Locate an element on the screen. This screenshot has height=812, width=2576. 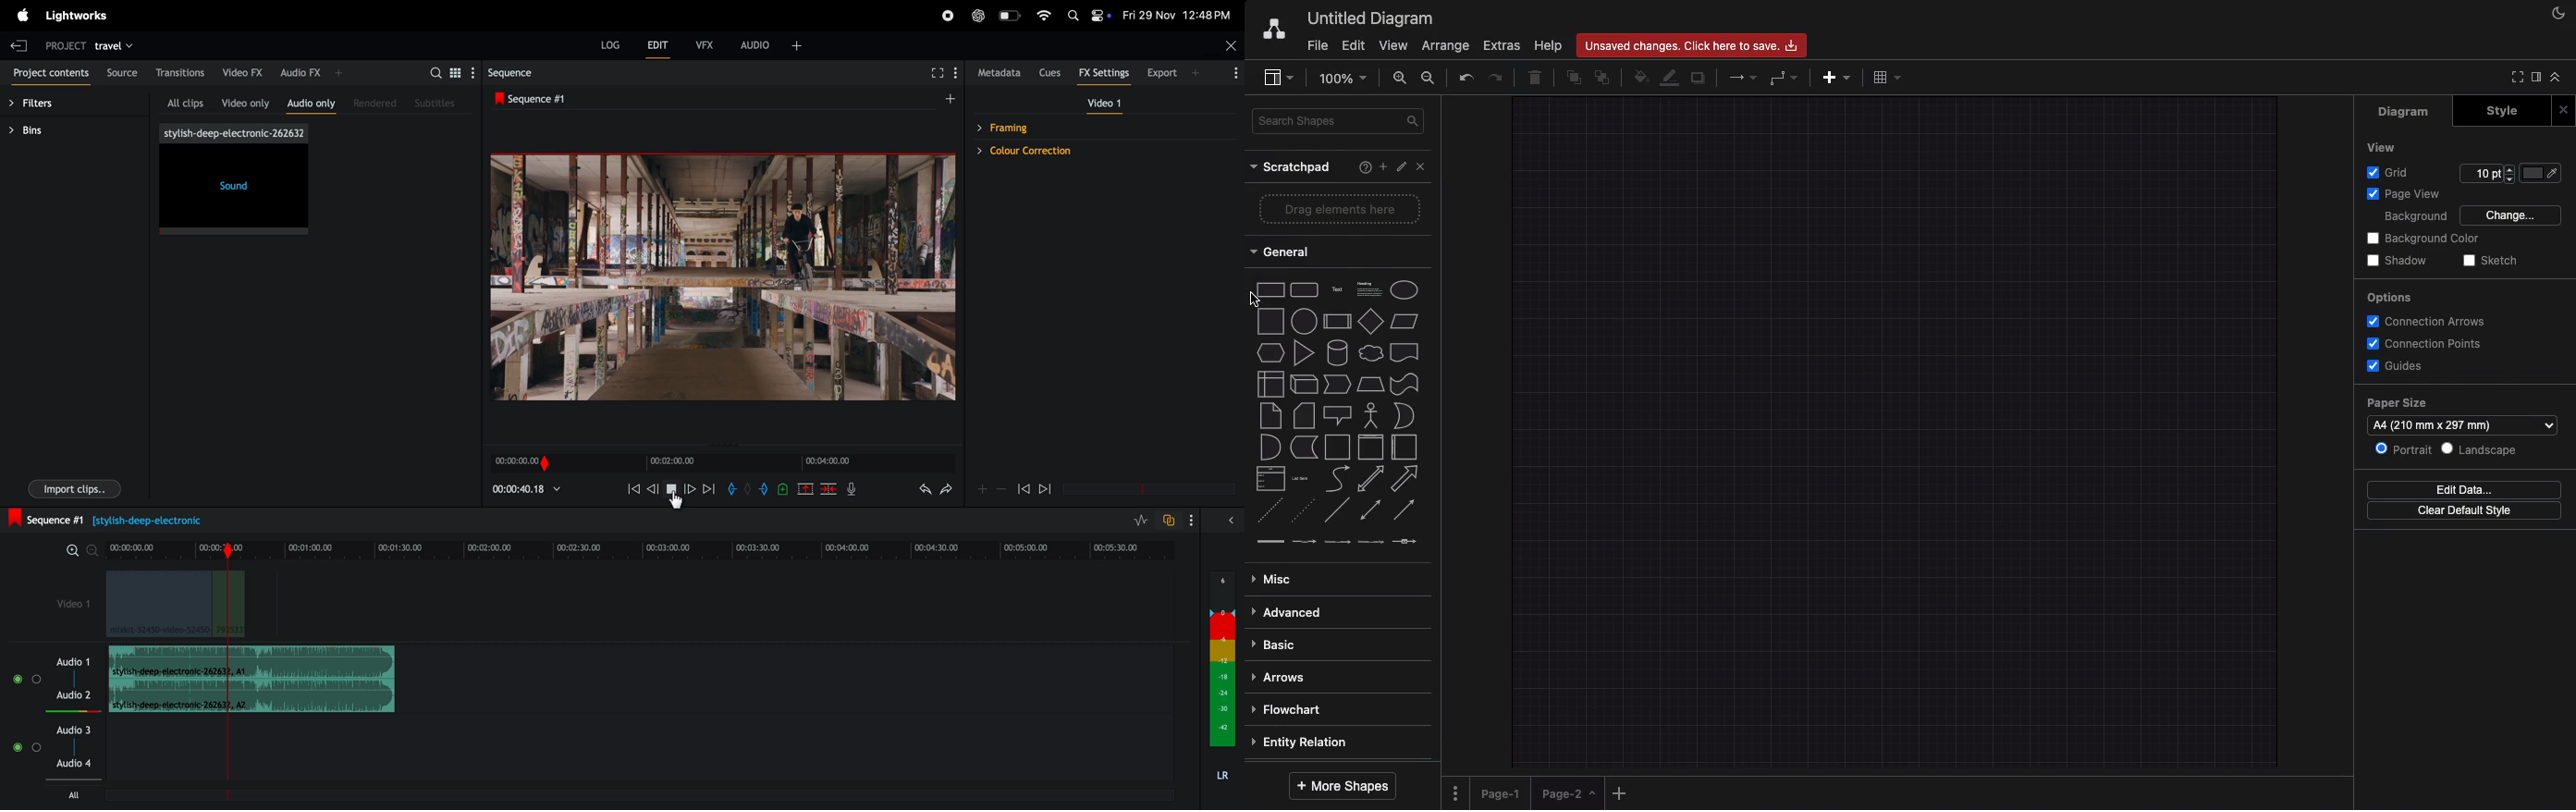
redo is located at coordinates (948, 492).